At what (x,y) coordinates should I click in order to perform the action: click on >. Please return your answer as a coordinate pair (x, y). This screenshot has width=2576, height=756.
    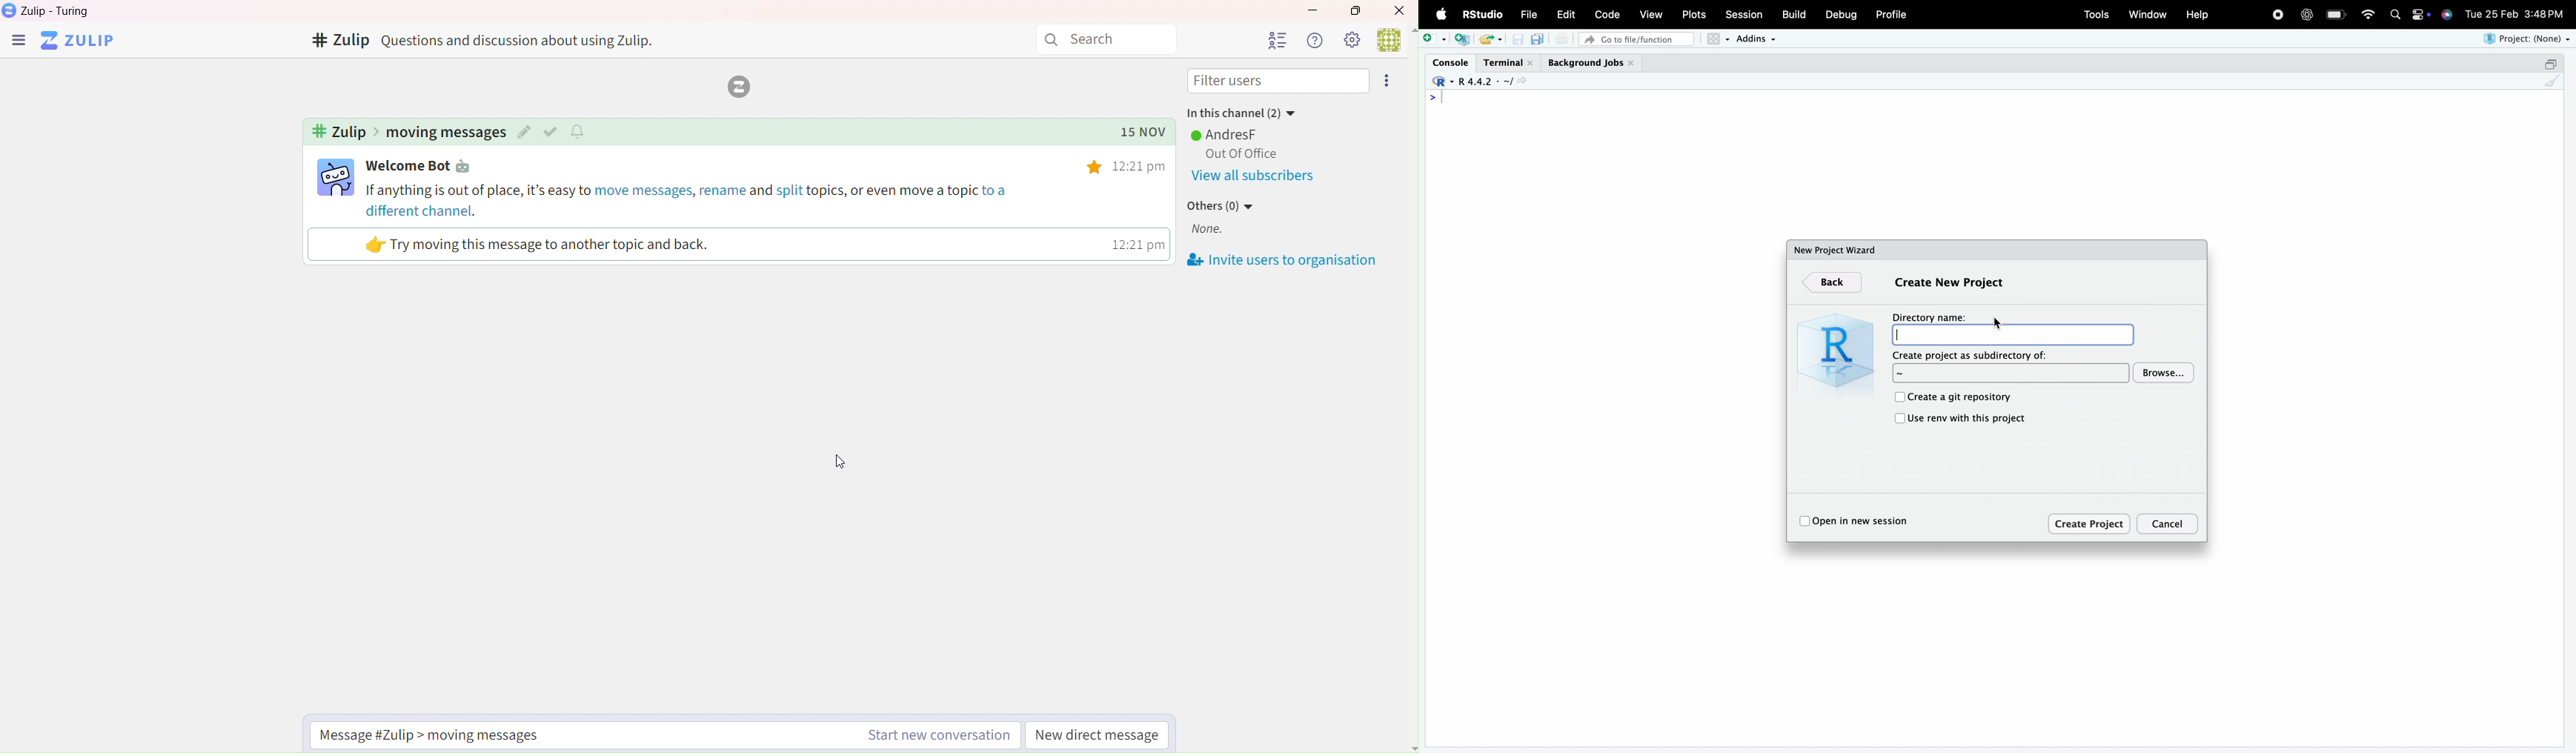
    Looking at the image, I should click on (1433, 97).